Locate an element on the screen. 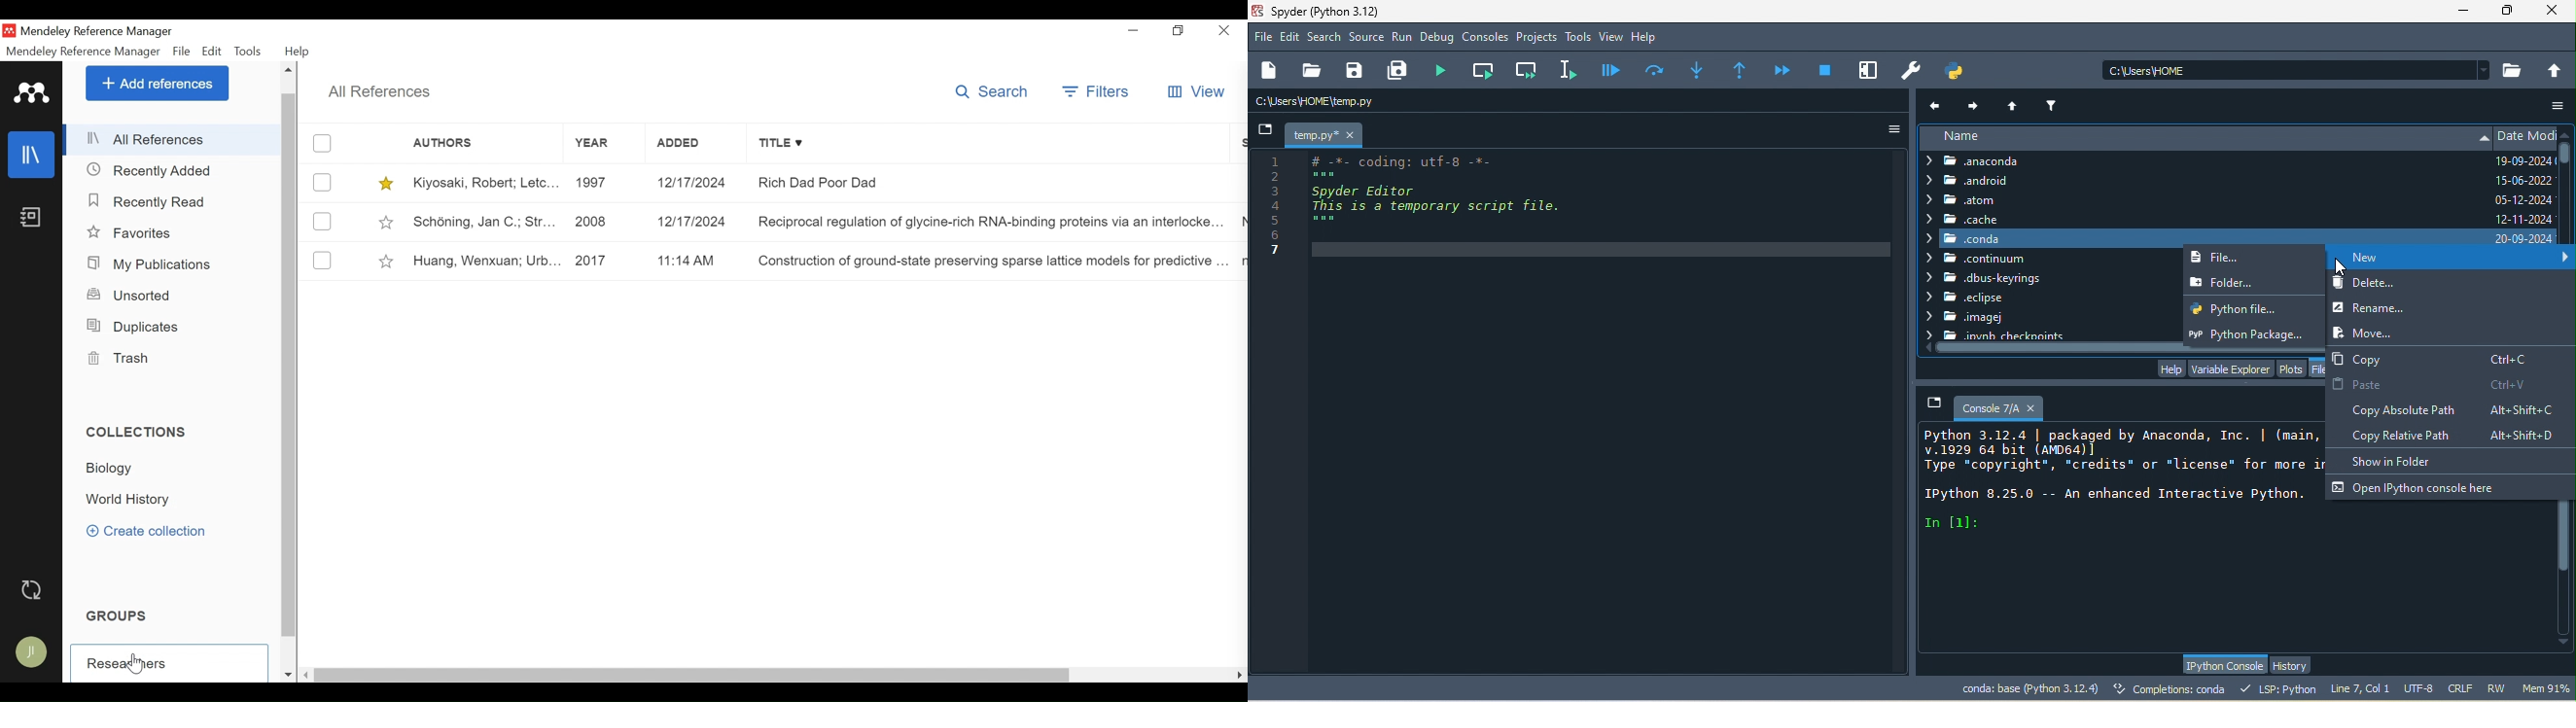 The height and width of the screenshot is (728, 2576). copy relative path is located at coordinates (2459, 436).